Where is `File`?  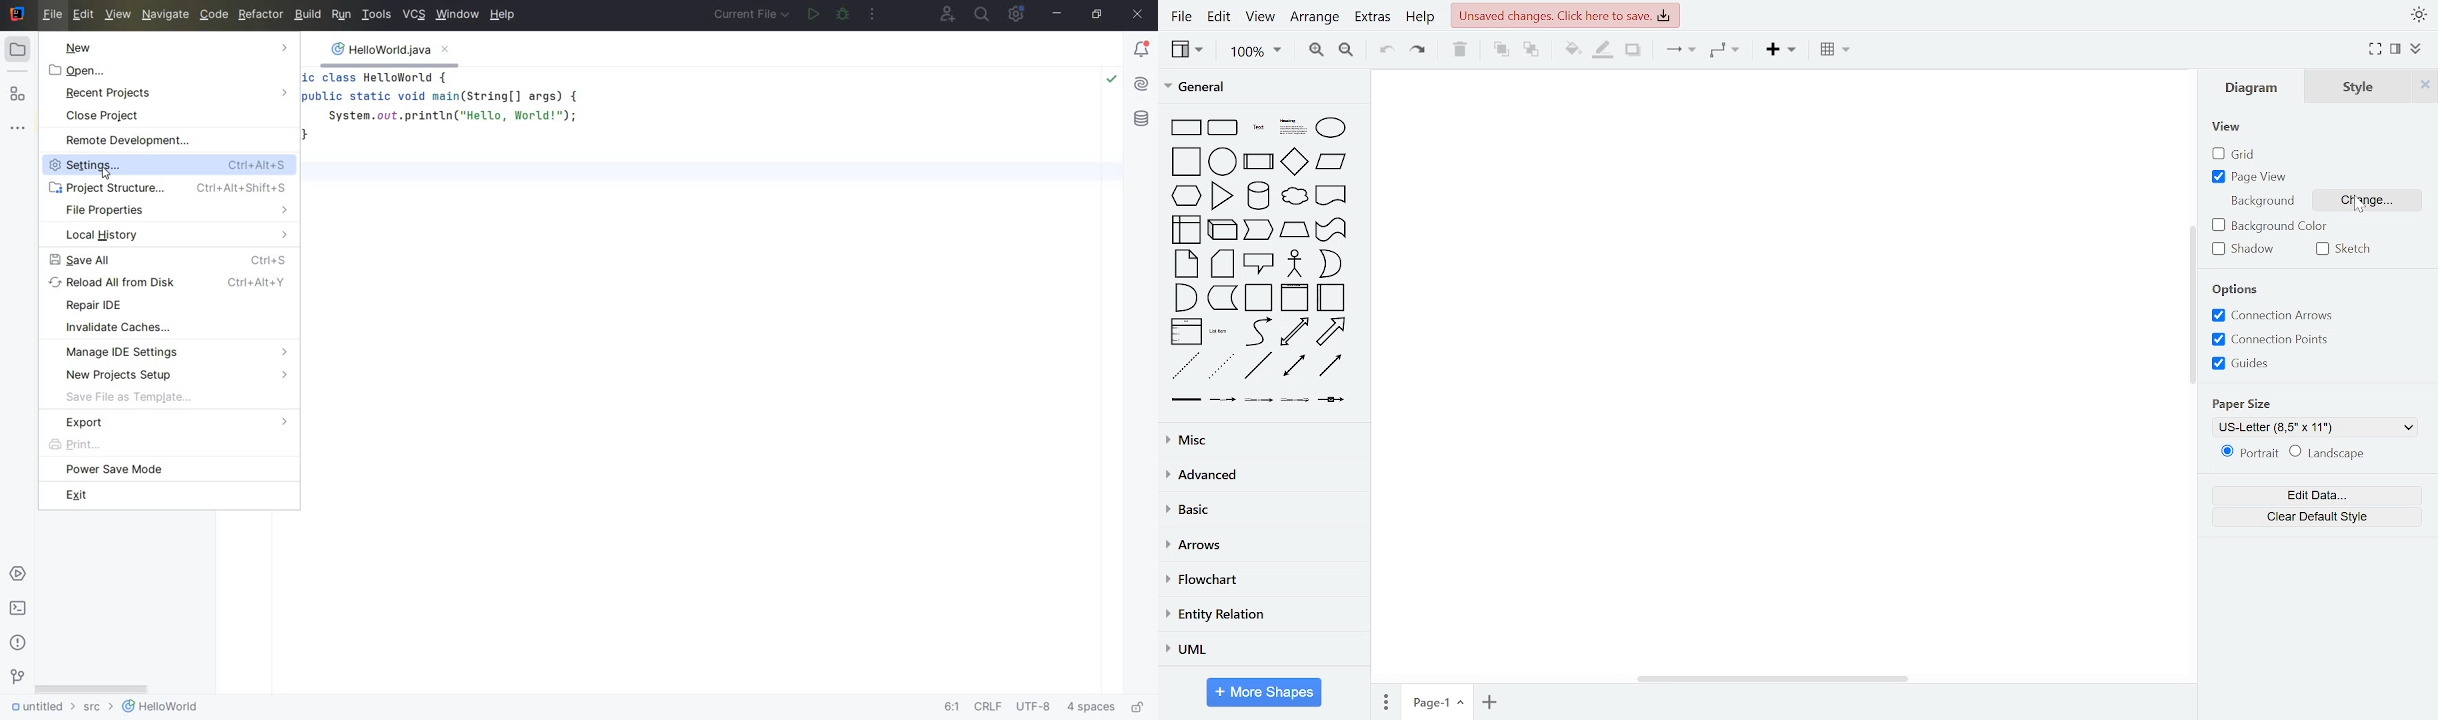
File is located at coordinates (1178, 17).